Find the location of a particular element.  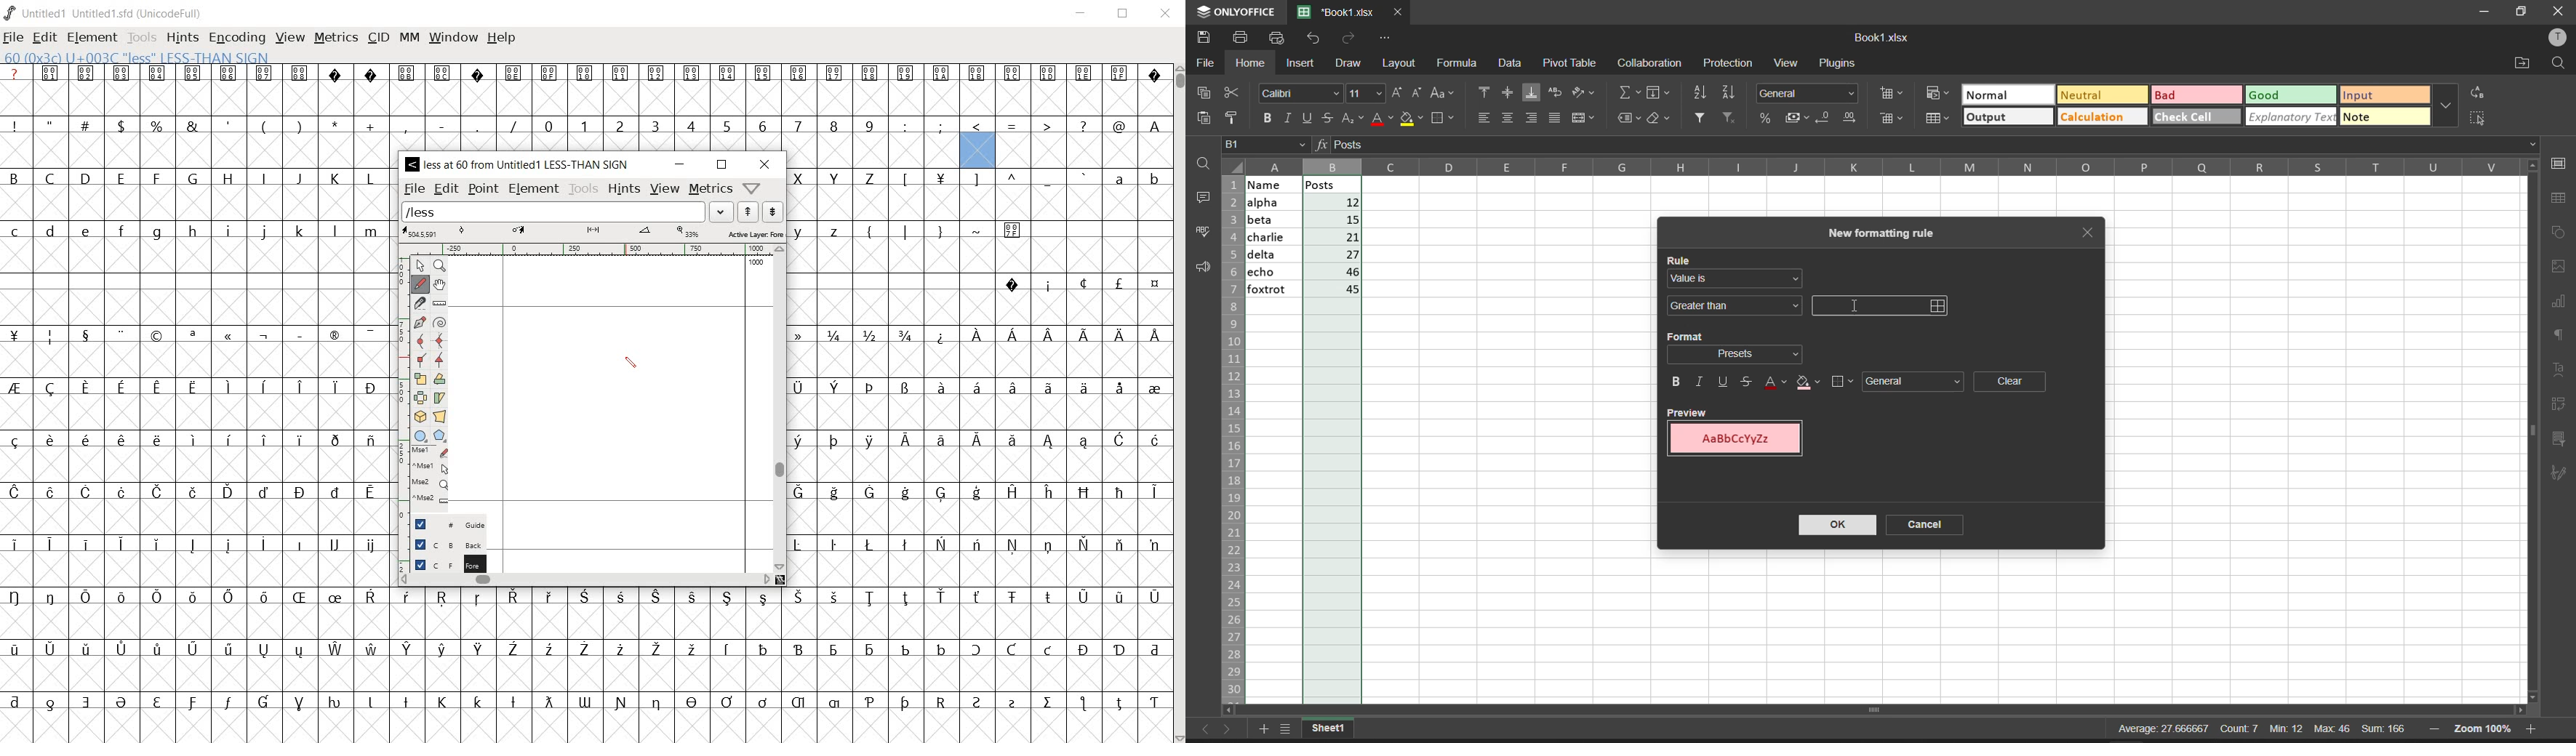

cancel is located at coordinates (1930, 527).